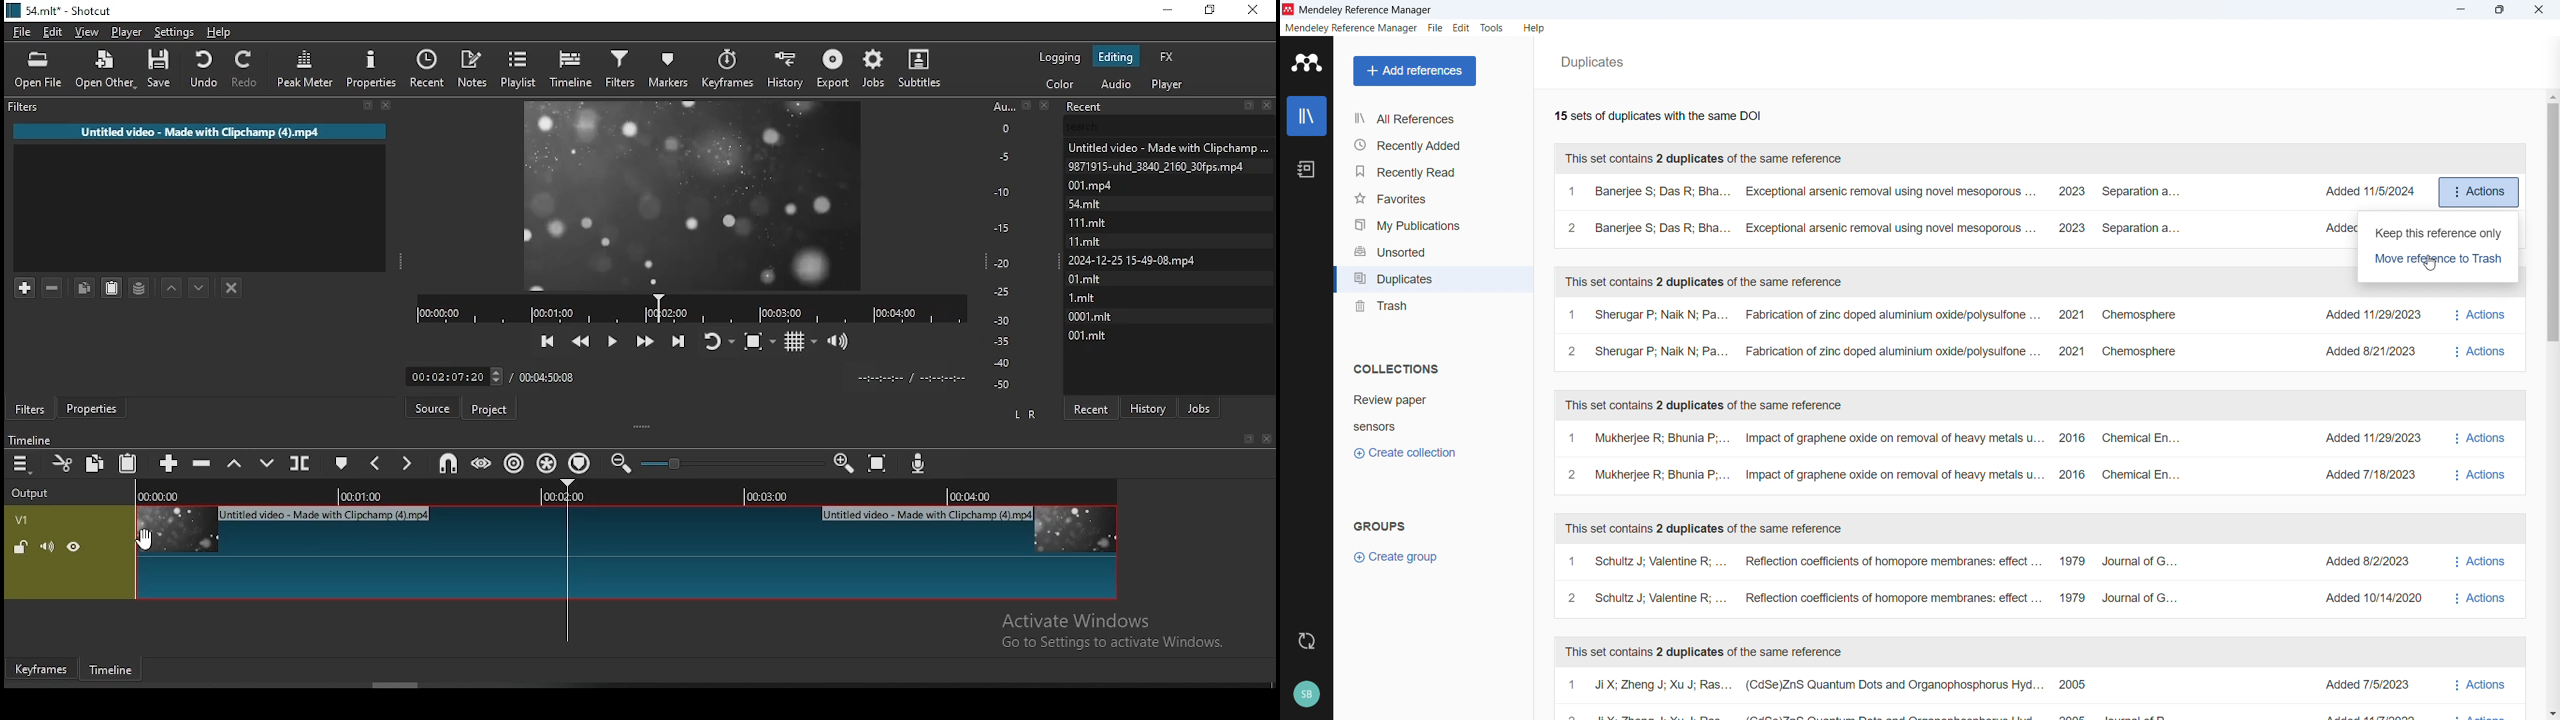 The height and width of the screenshot is (728, 2576). I want to click on collection  1, so click(1427, 399).